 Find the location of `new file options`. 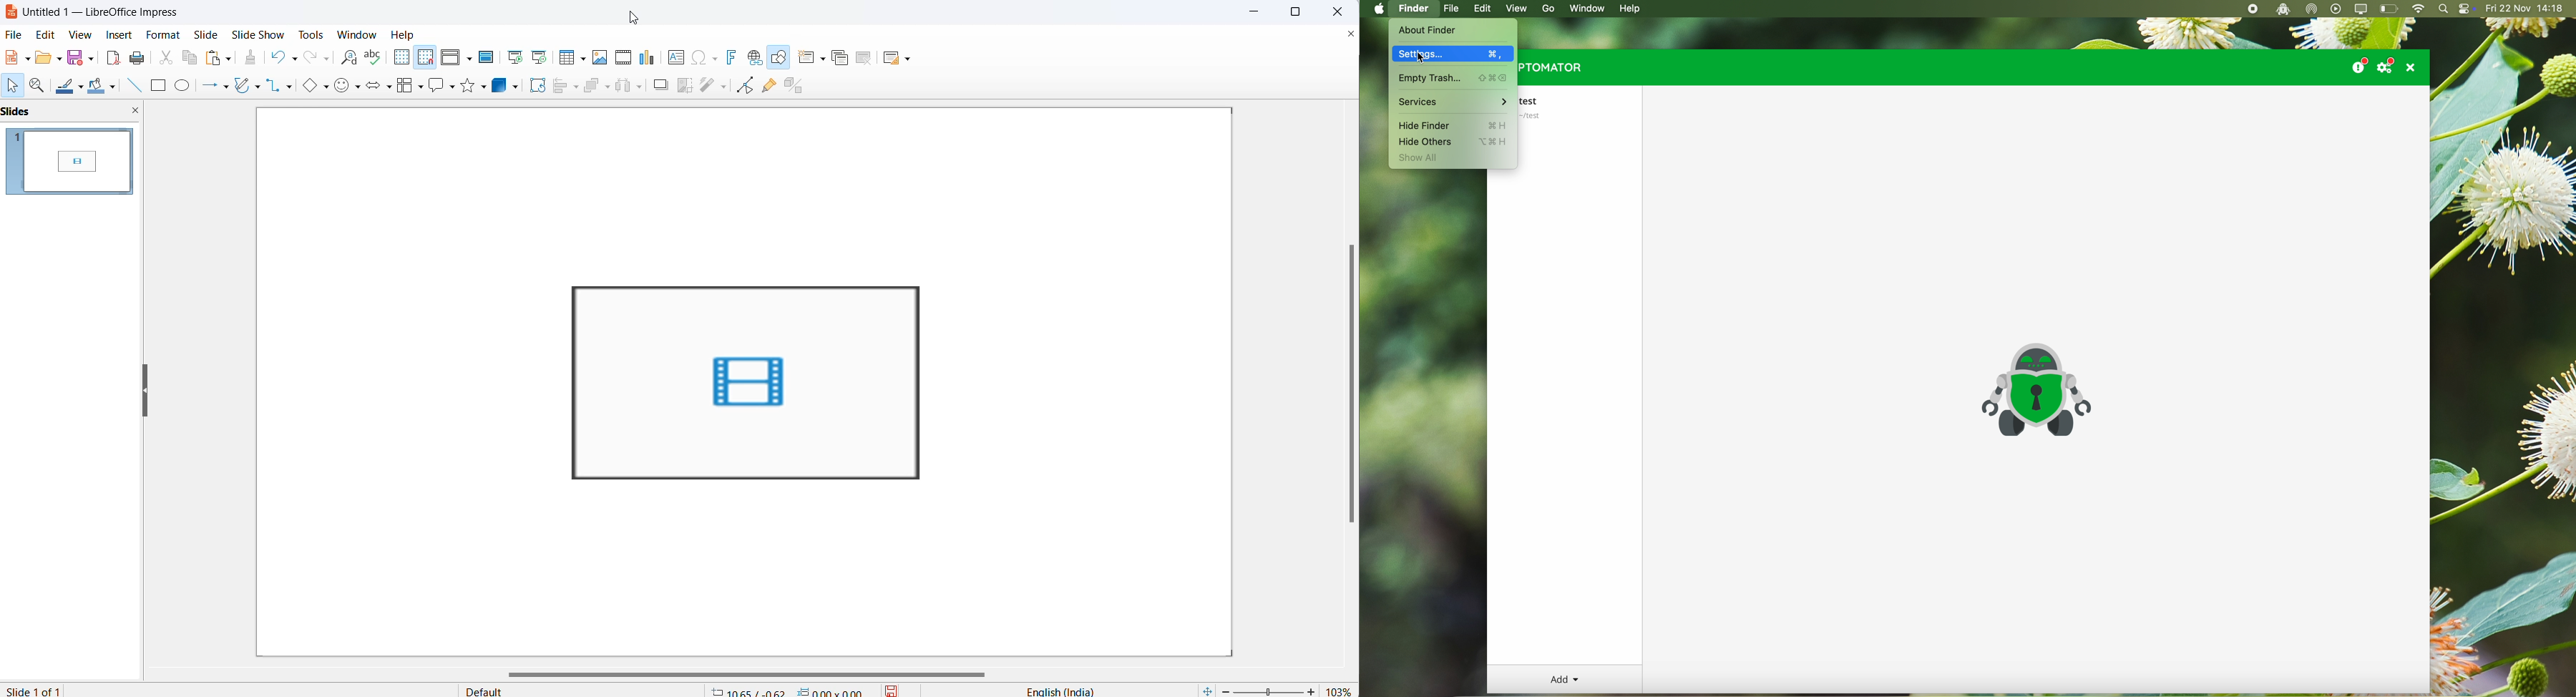

new file options is located at coordinates (28, 57).